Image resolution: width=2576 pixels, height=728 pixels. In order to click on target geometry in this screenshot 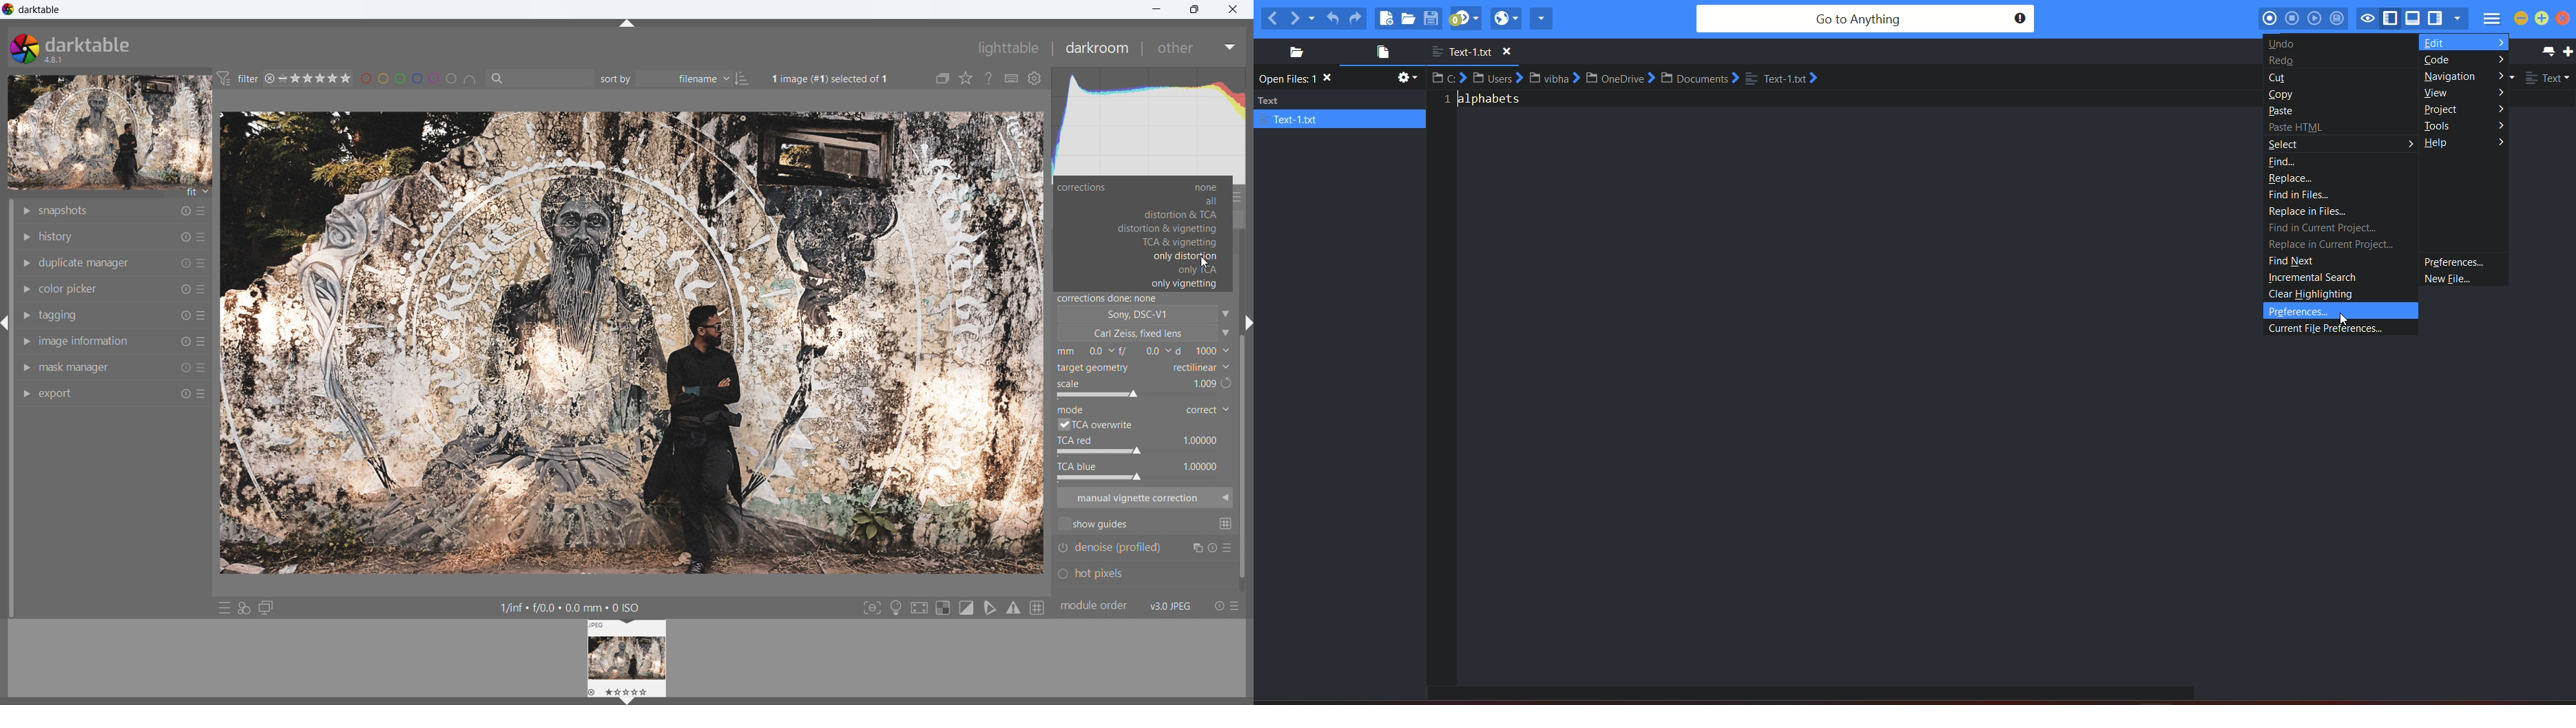, I will do `click(1196, 368)`.